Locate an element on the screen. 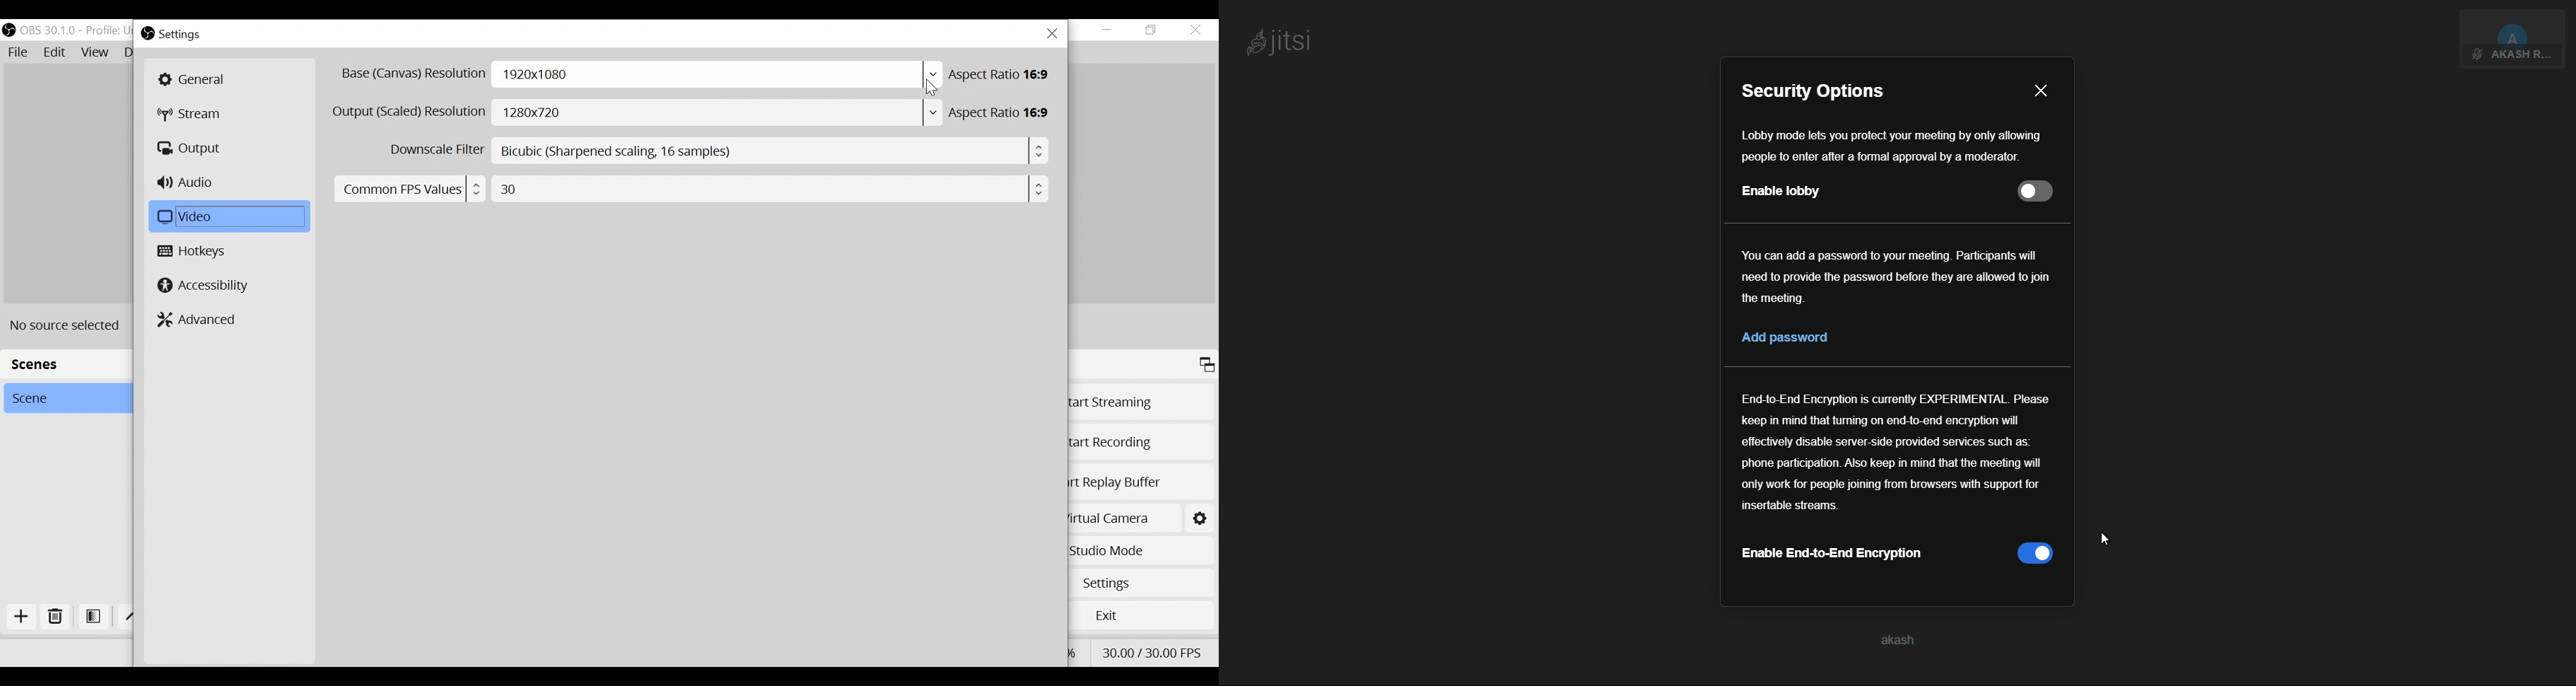  Lobby mode lets you protect your meeting by only allowing
people to enter after a formal approval by a moderator. is located at coordinates (1904, 144).